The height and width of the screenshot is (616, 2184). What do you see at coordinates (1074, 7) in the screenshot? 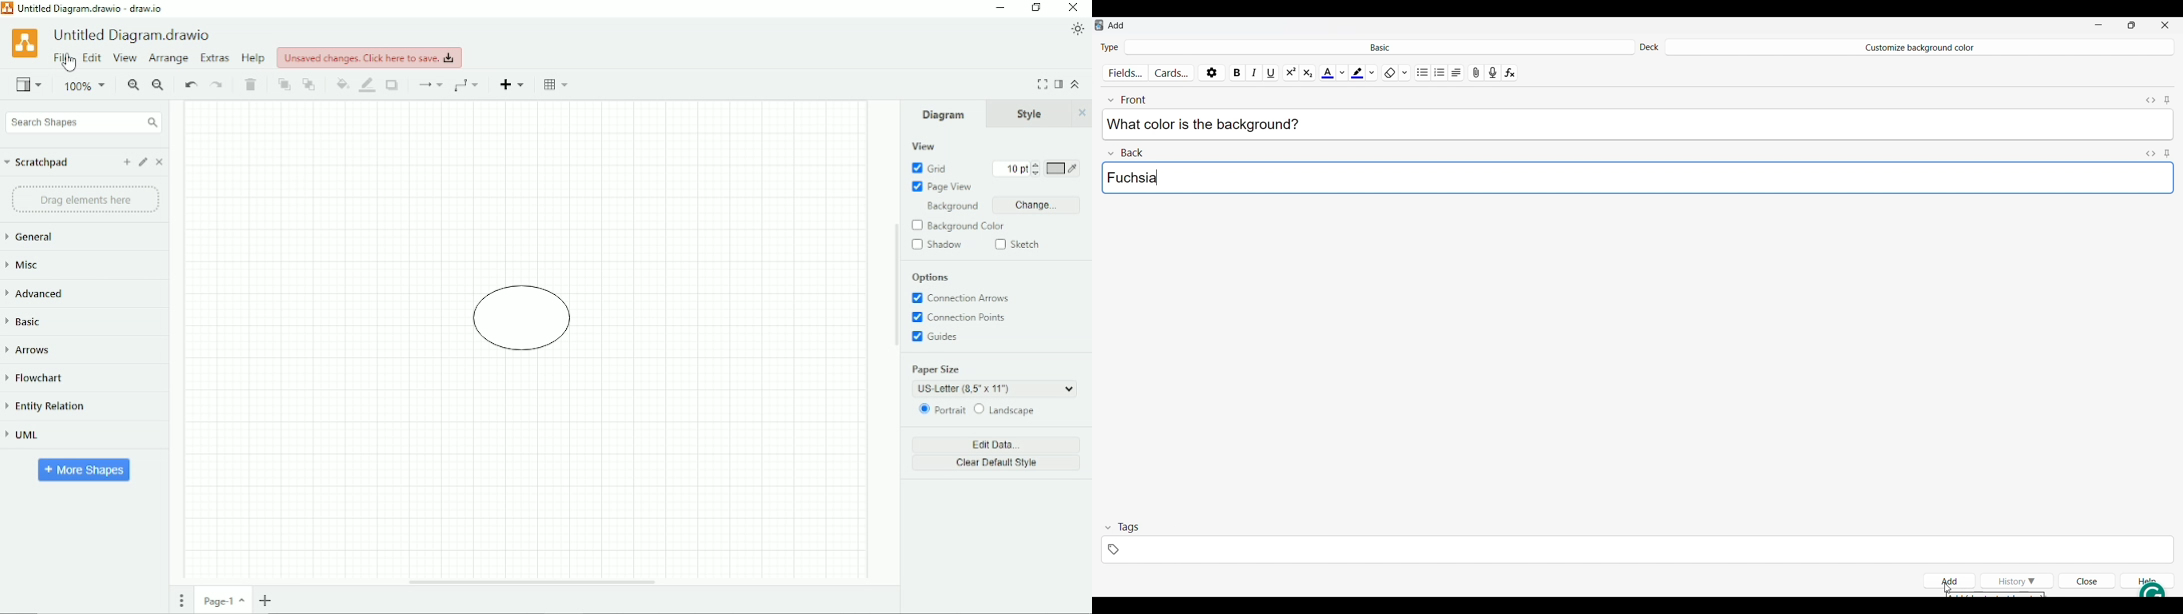
I see `Close` at bounding box center [1074, 7].